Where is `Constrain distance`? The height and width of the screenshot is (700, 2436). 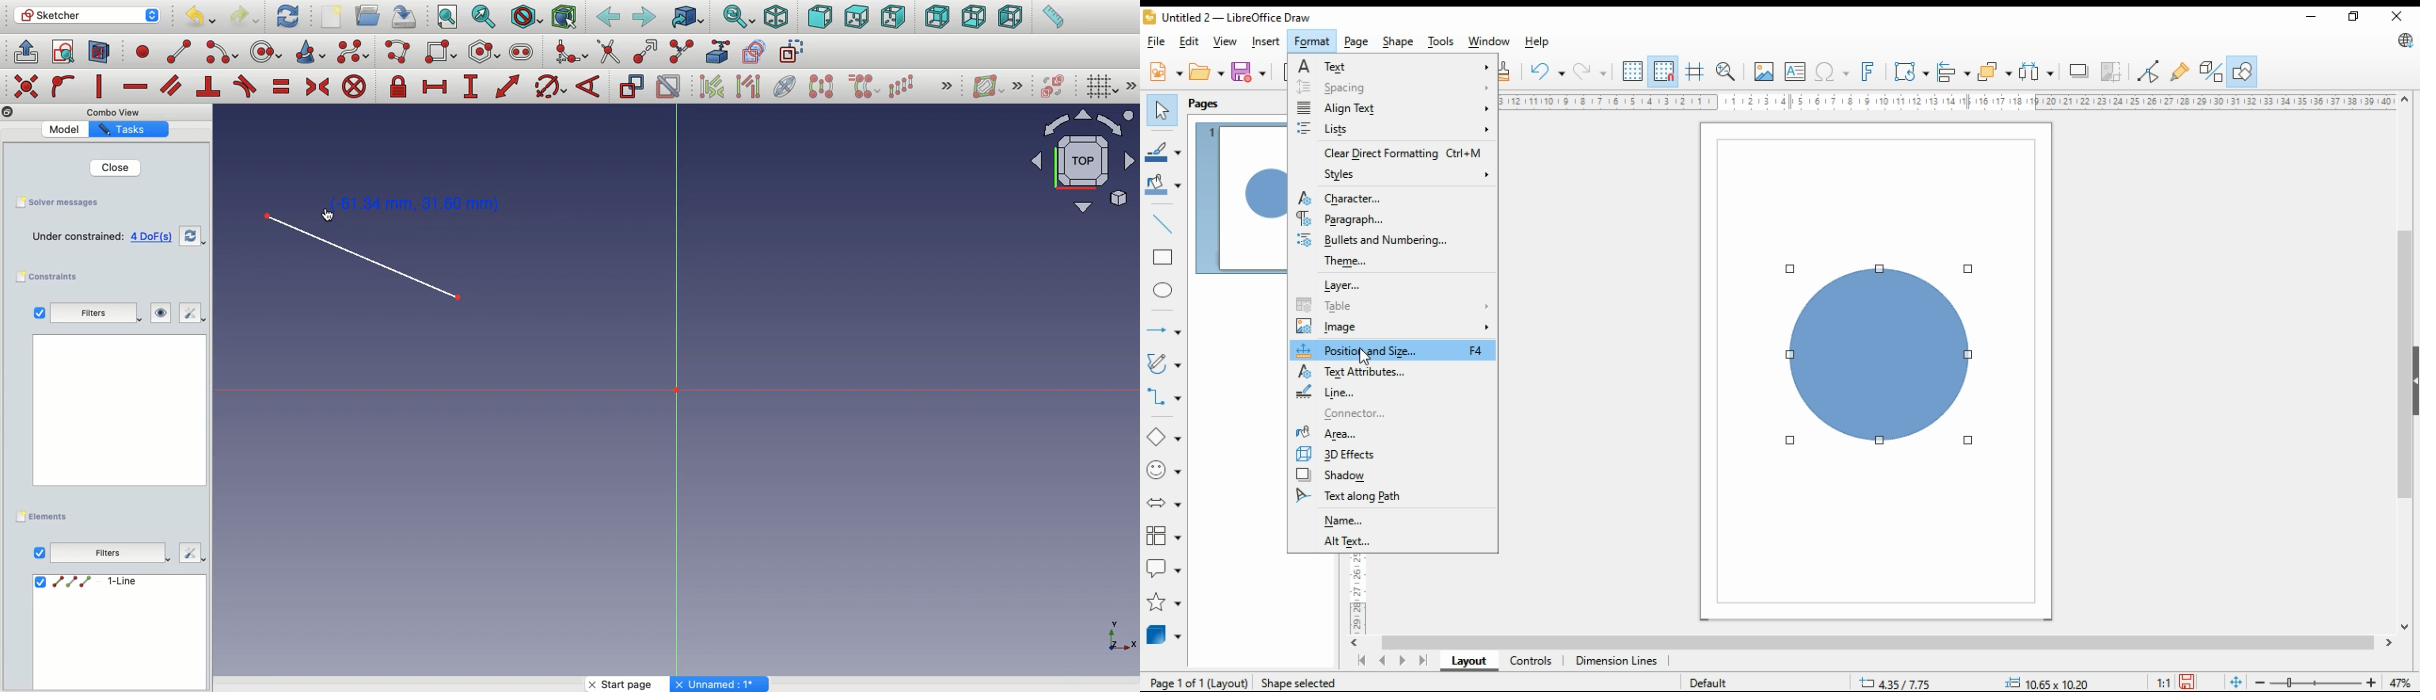
Constrain distance is located at coordinates (508, 86).